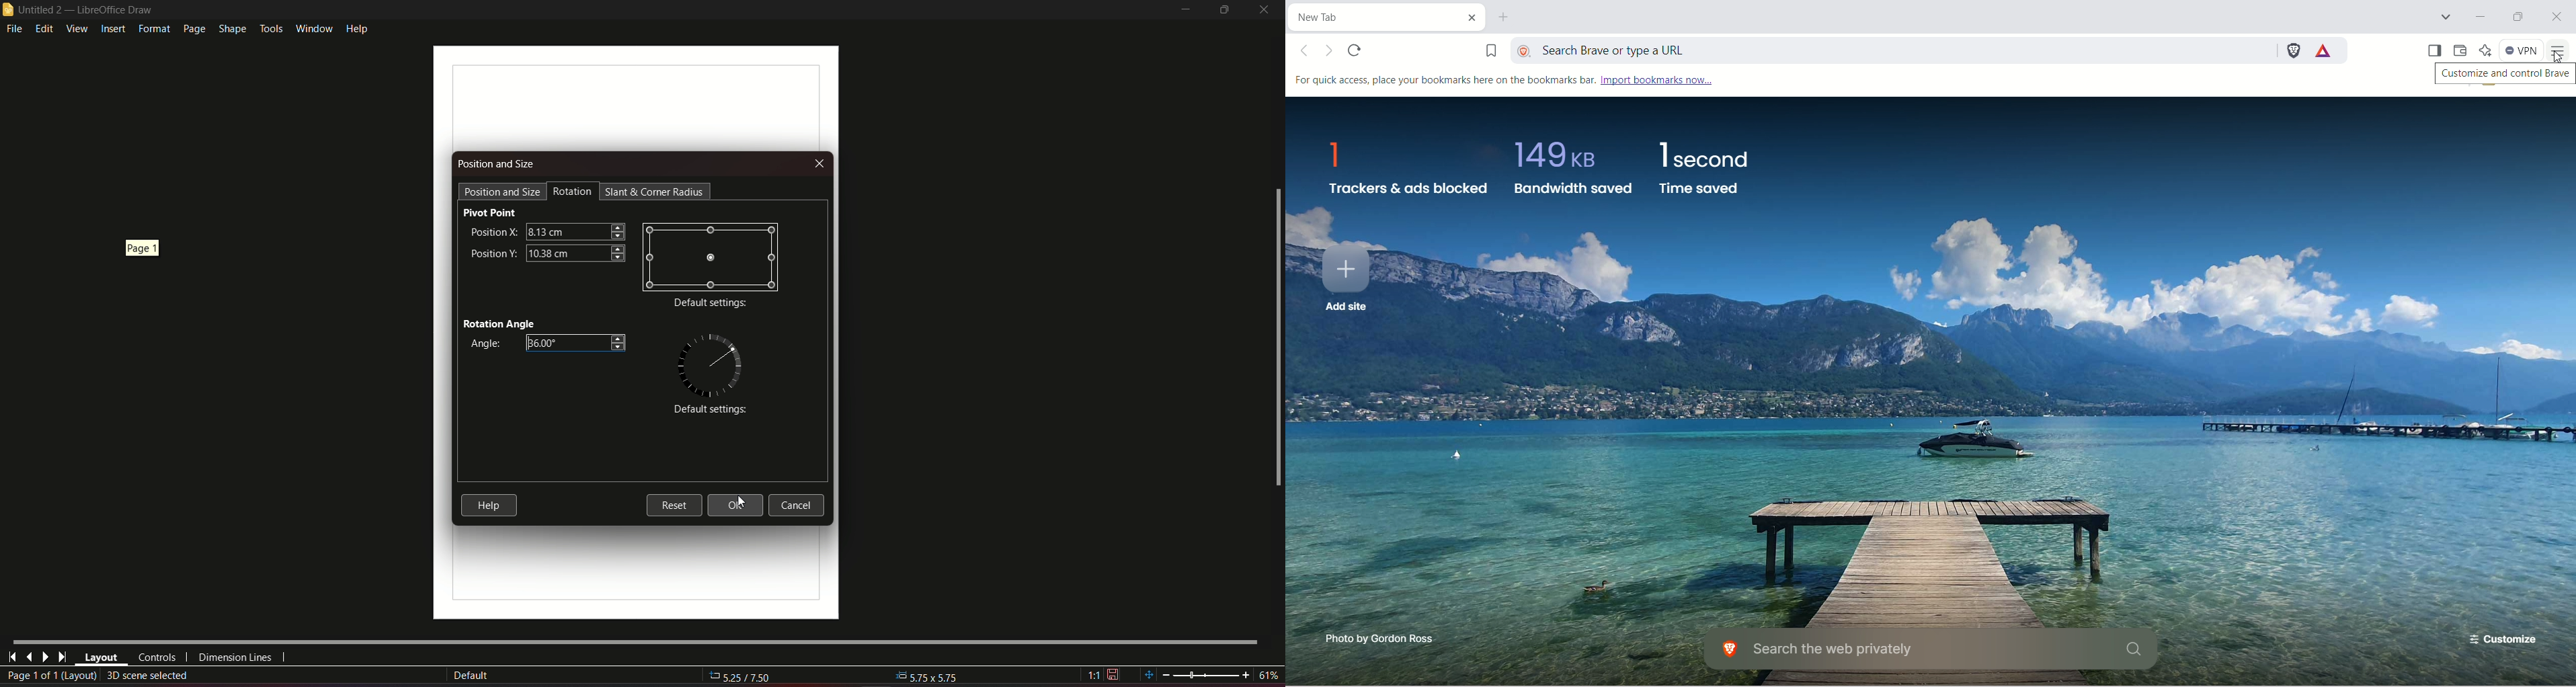  I want to click on Position X, so click(492, 231).